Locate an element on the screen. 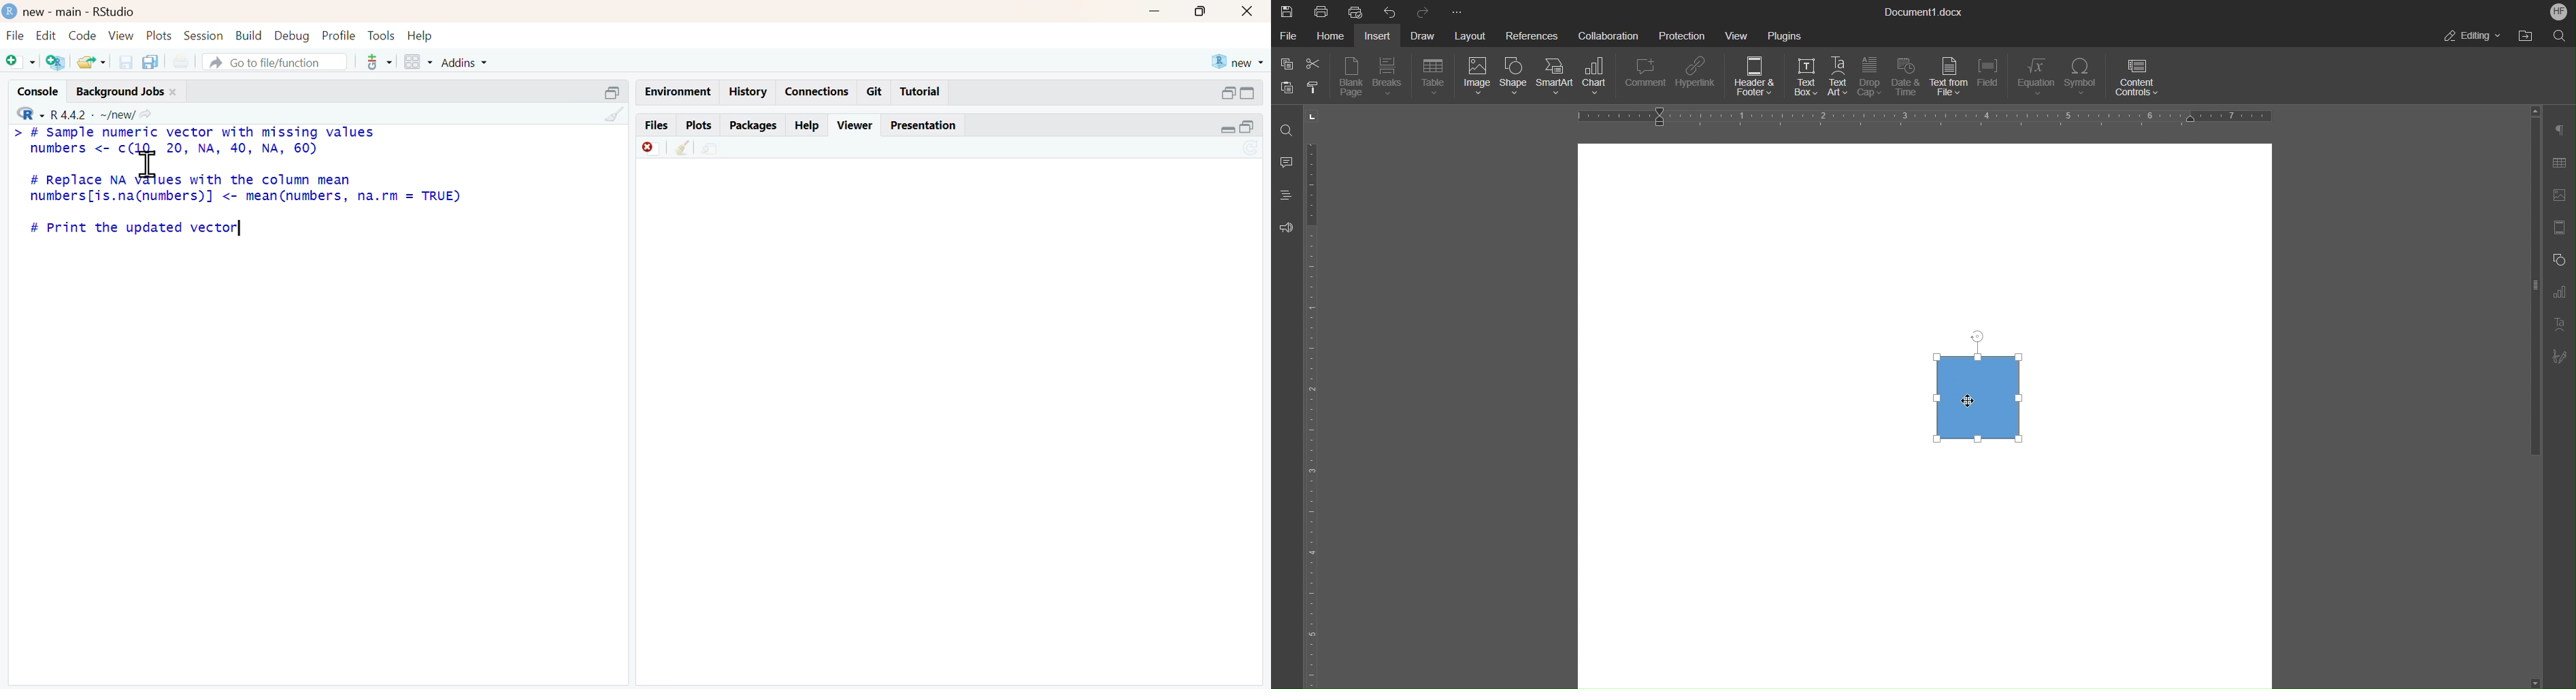 Image resolution: width=2576 pixels, height=700 pixels. expand/collapse is located at coordinates (1228, 129).